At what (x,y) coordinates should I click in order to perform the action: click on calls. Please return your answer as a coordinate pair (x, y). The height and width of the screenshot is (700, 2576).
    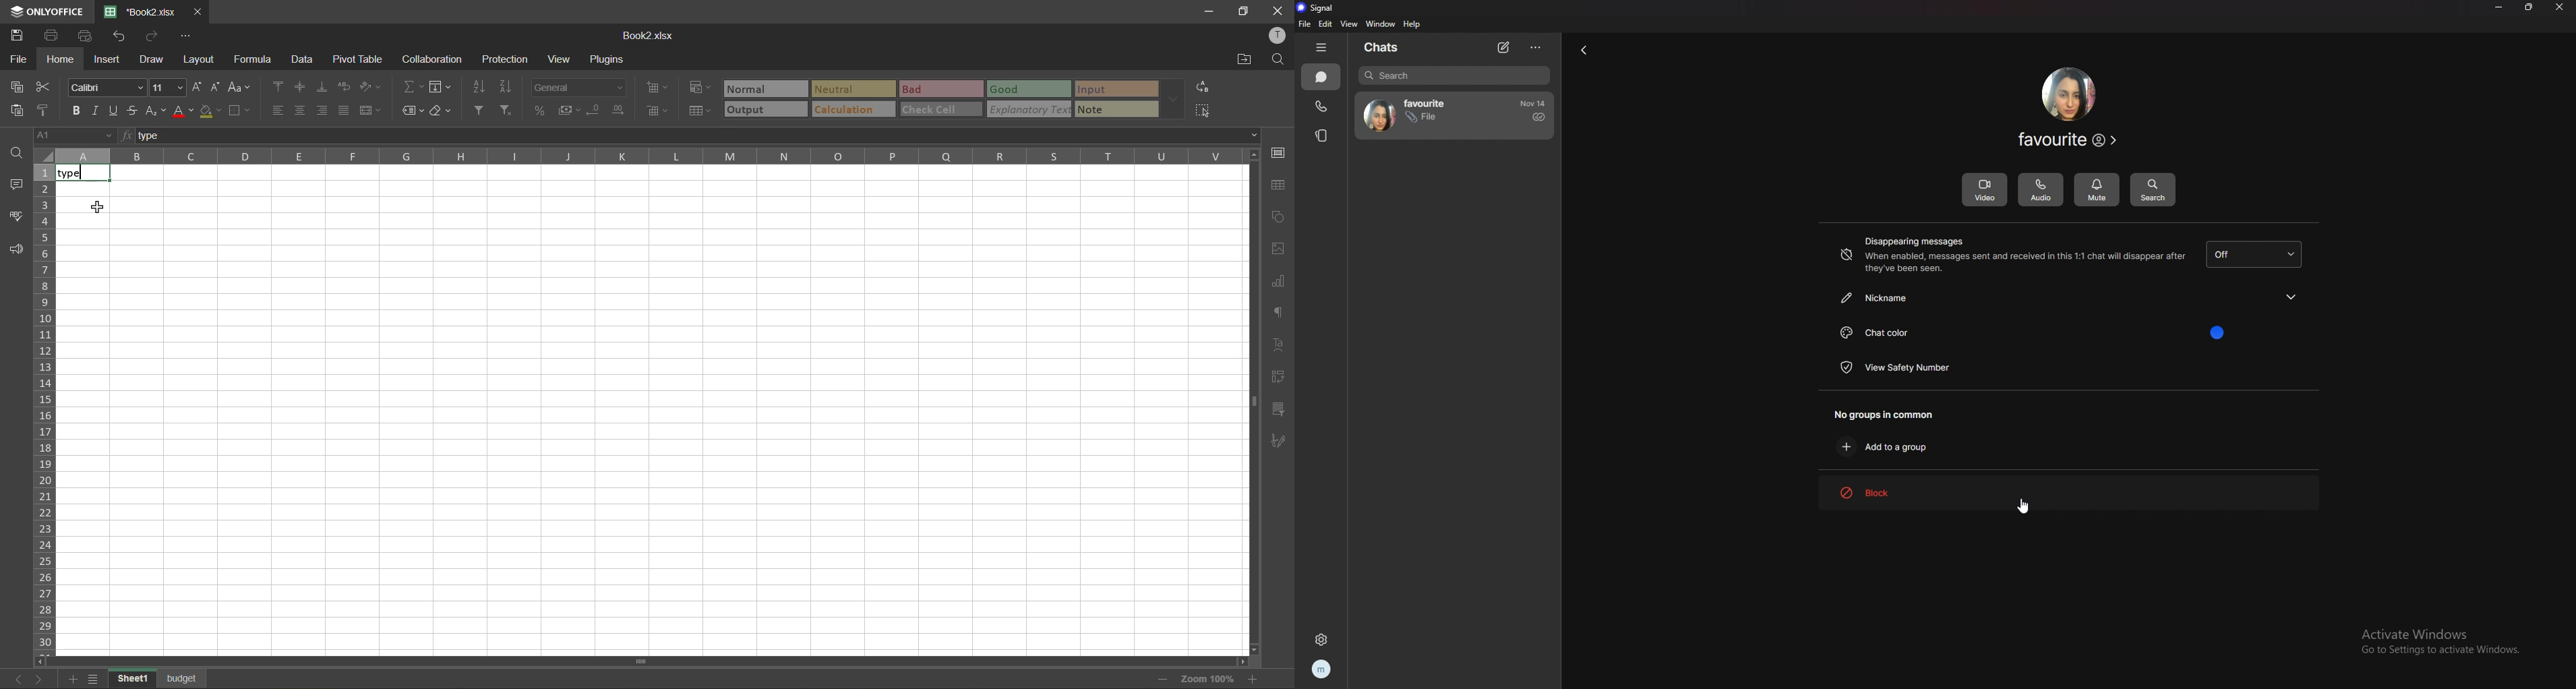
    Looking at the image, I should click on (1323, 104).